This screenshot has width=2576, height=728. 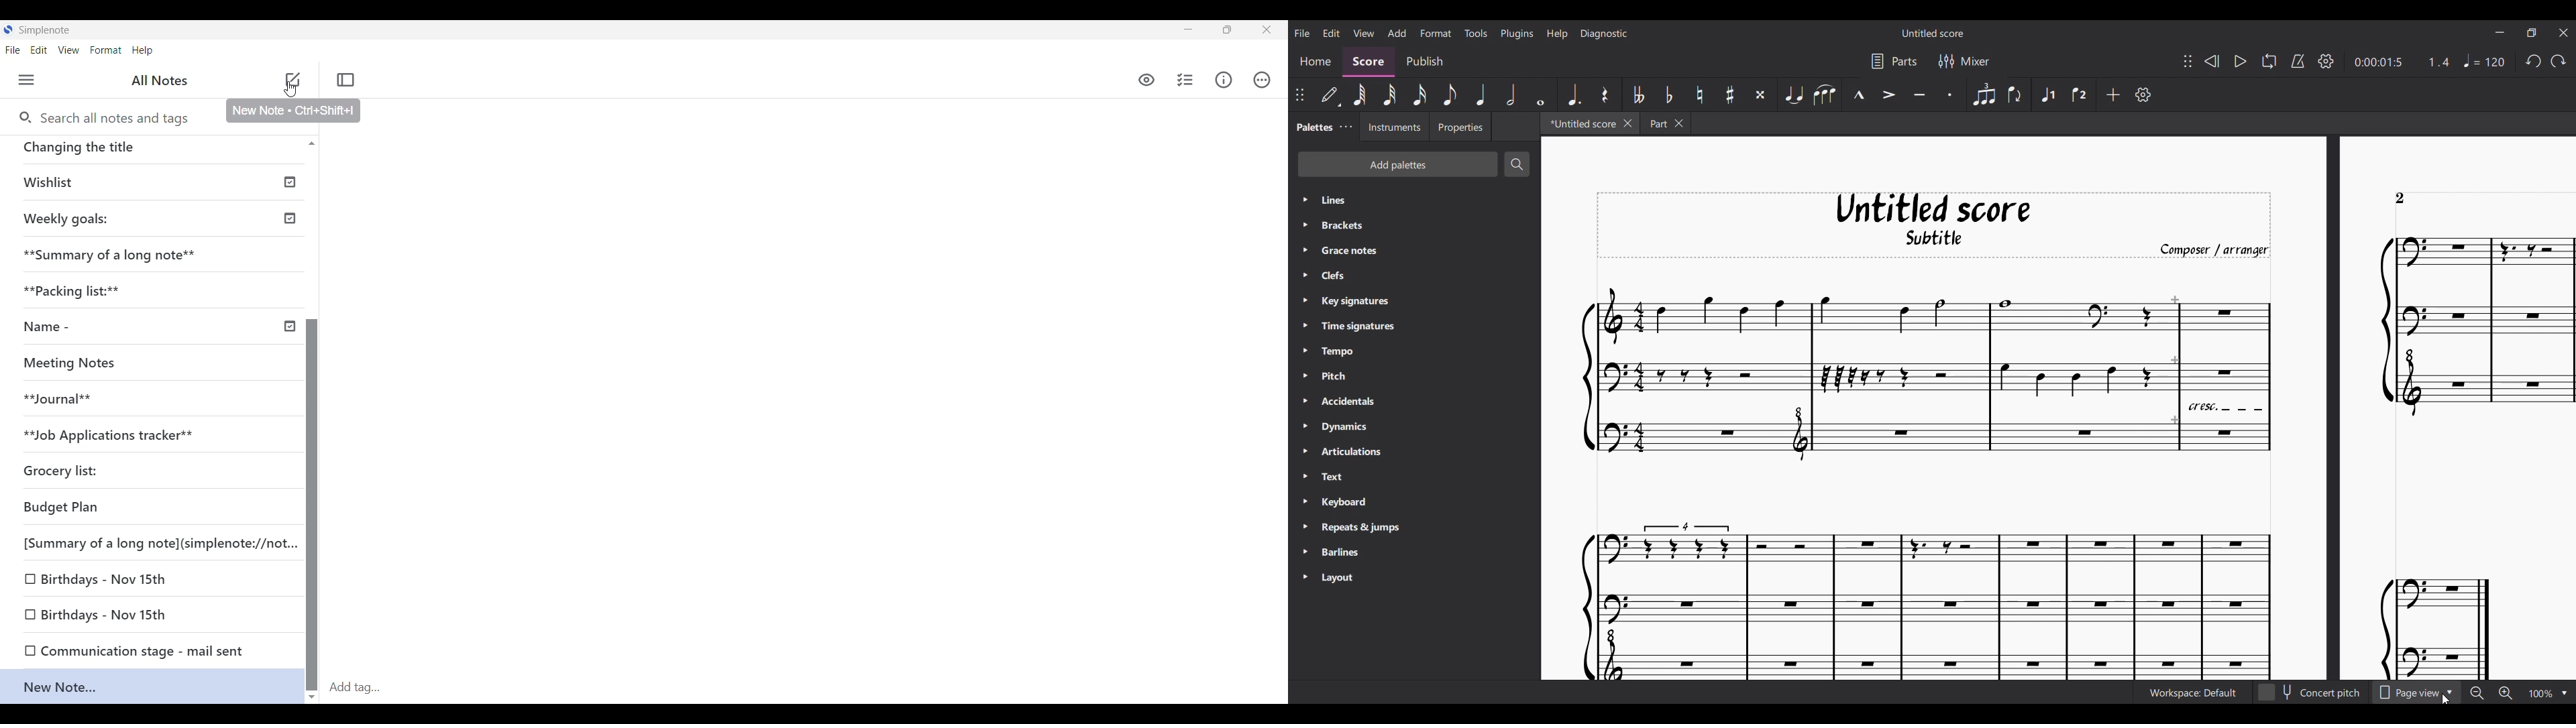 I want to click on Current ratio and duration, so click(x=2402, y=62).